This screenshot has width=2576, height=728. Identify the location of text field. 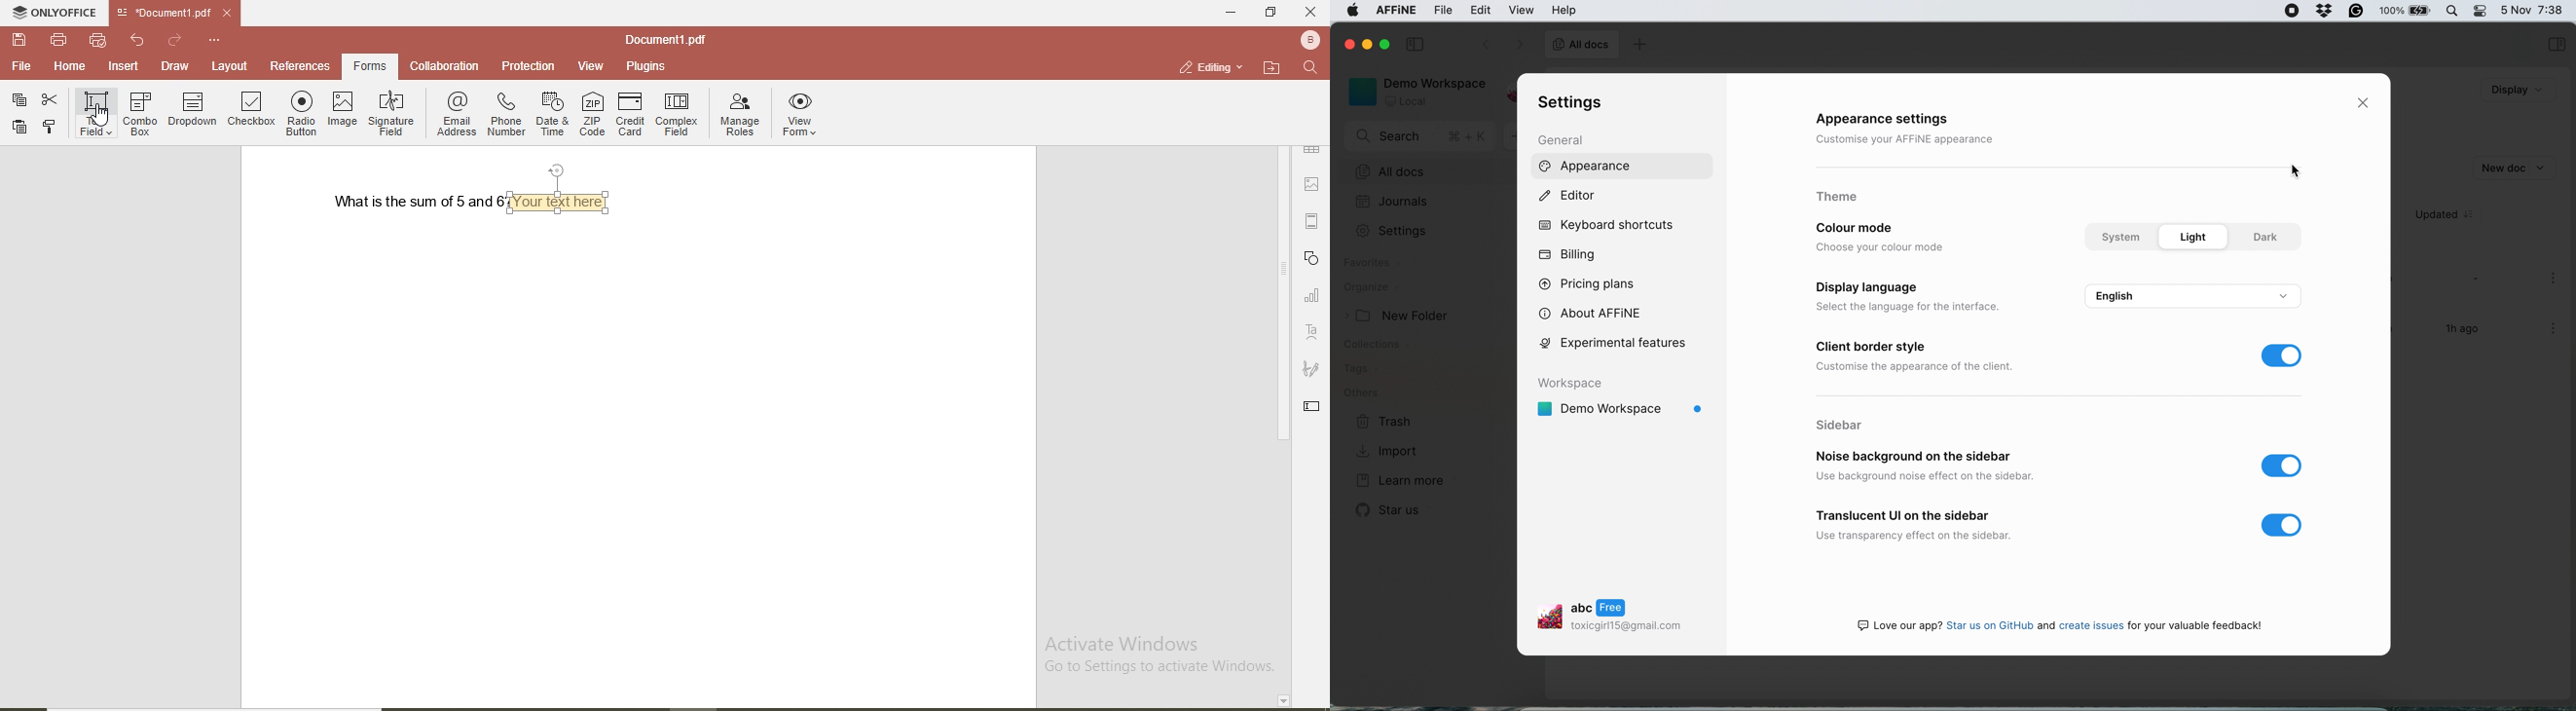
(560, 191).